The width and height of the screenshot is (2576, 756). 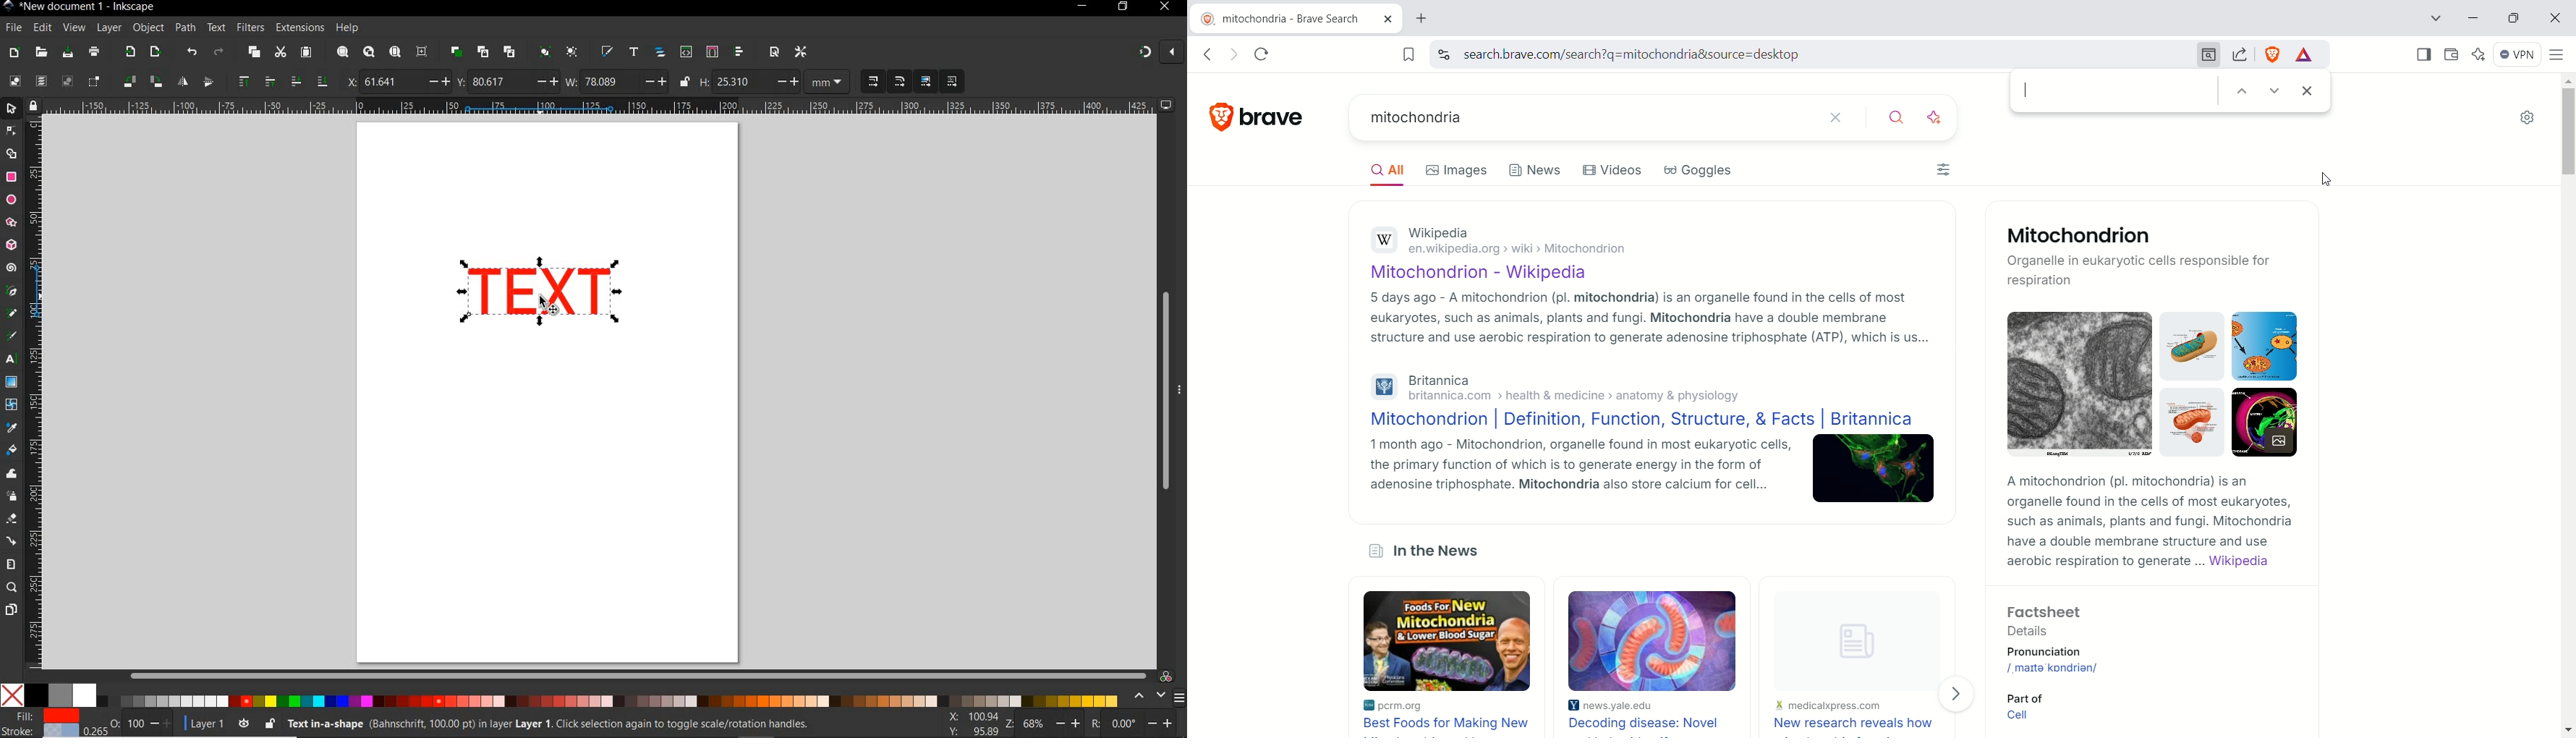 I want to click on brave shield, so click(x=2271, y=55).